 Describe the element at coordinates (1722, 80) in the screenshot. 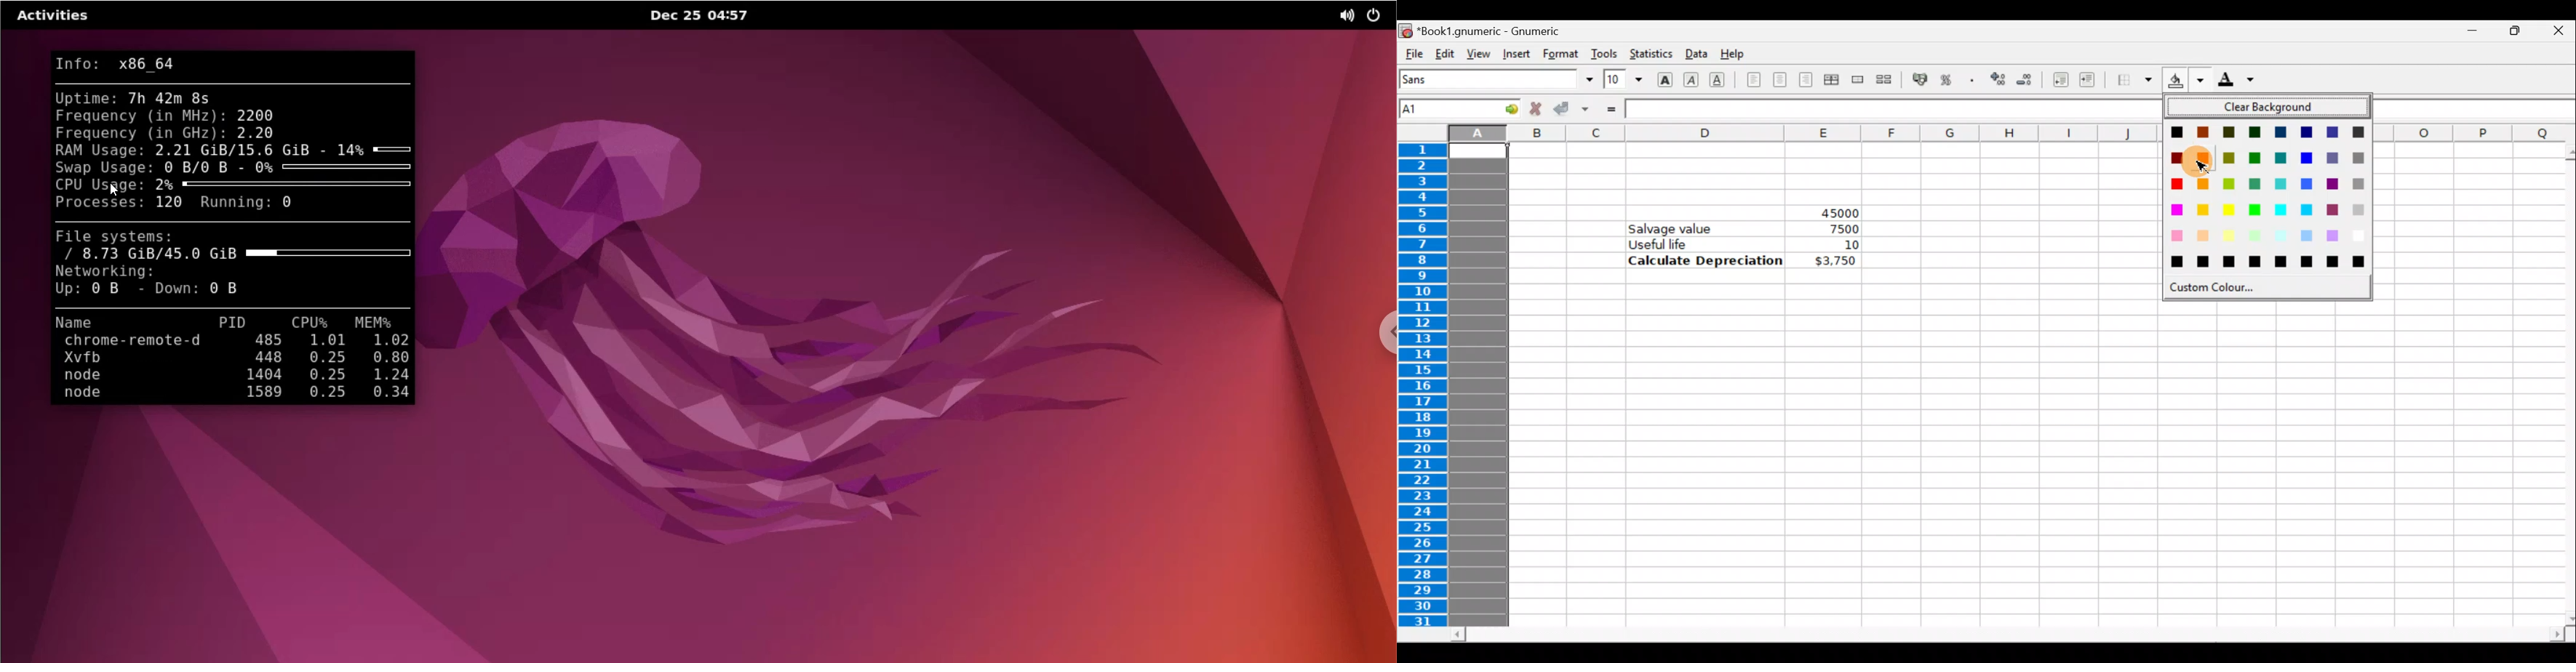

I see `Underline` at that location.